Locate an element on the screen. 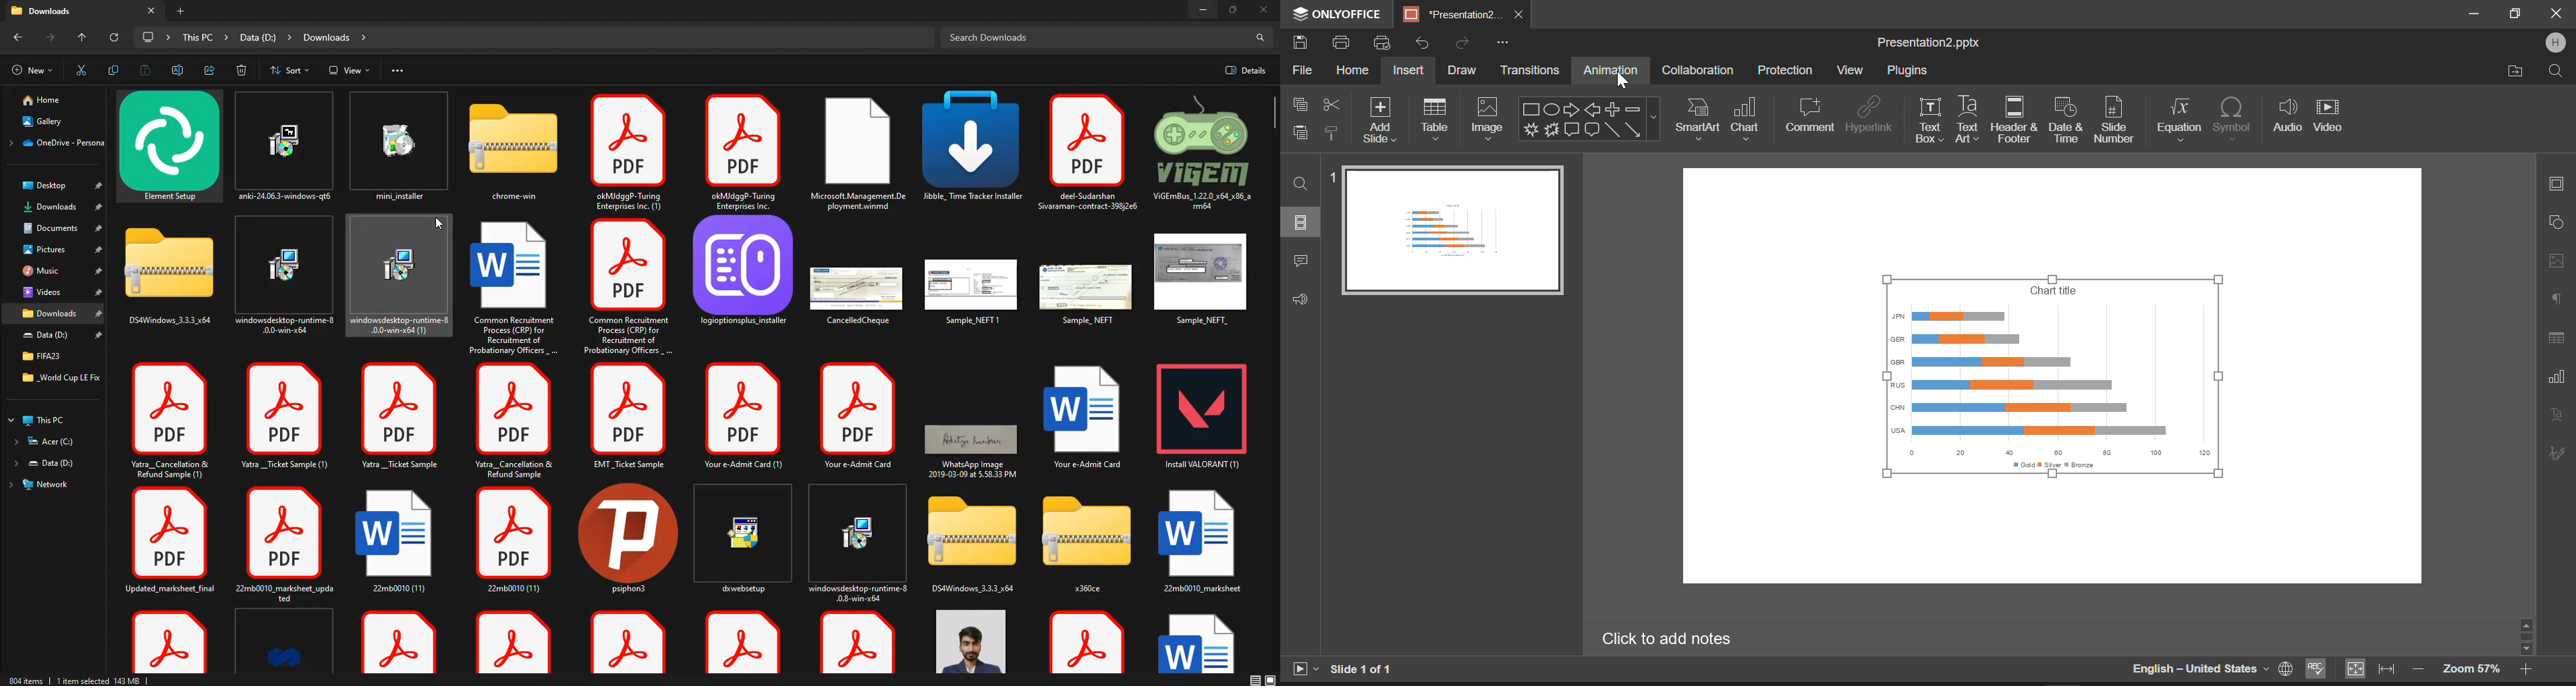  Add Slide is located at coordinates (1380, 119).